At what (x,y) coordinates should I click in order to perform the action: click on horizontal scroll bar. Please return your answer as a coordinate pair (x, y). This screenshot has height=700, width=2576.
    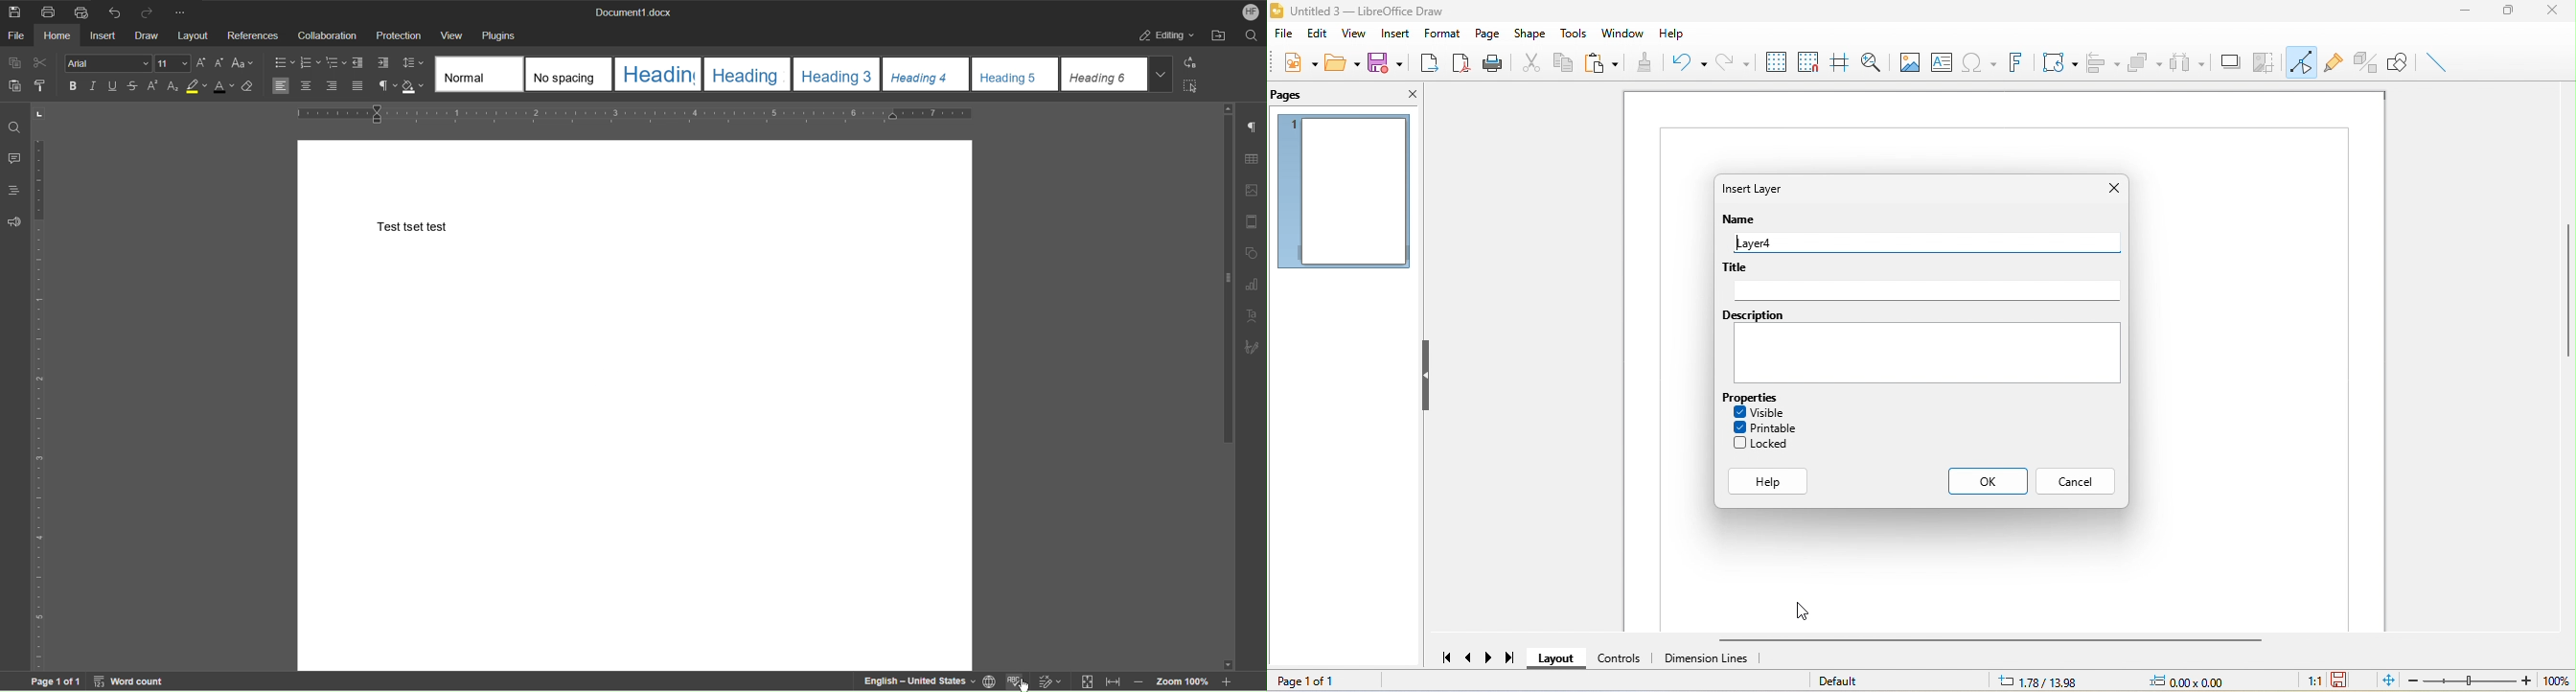
    Looking at the image, I should click on (1996, 640).